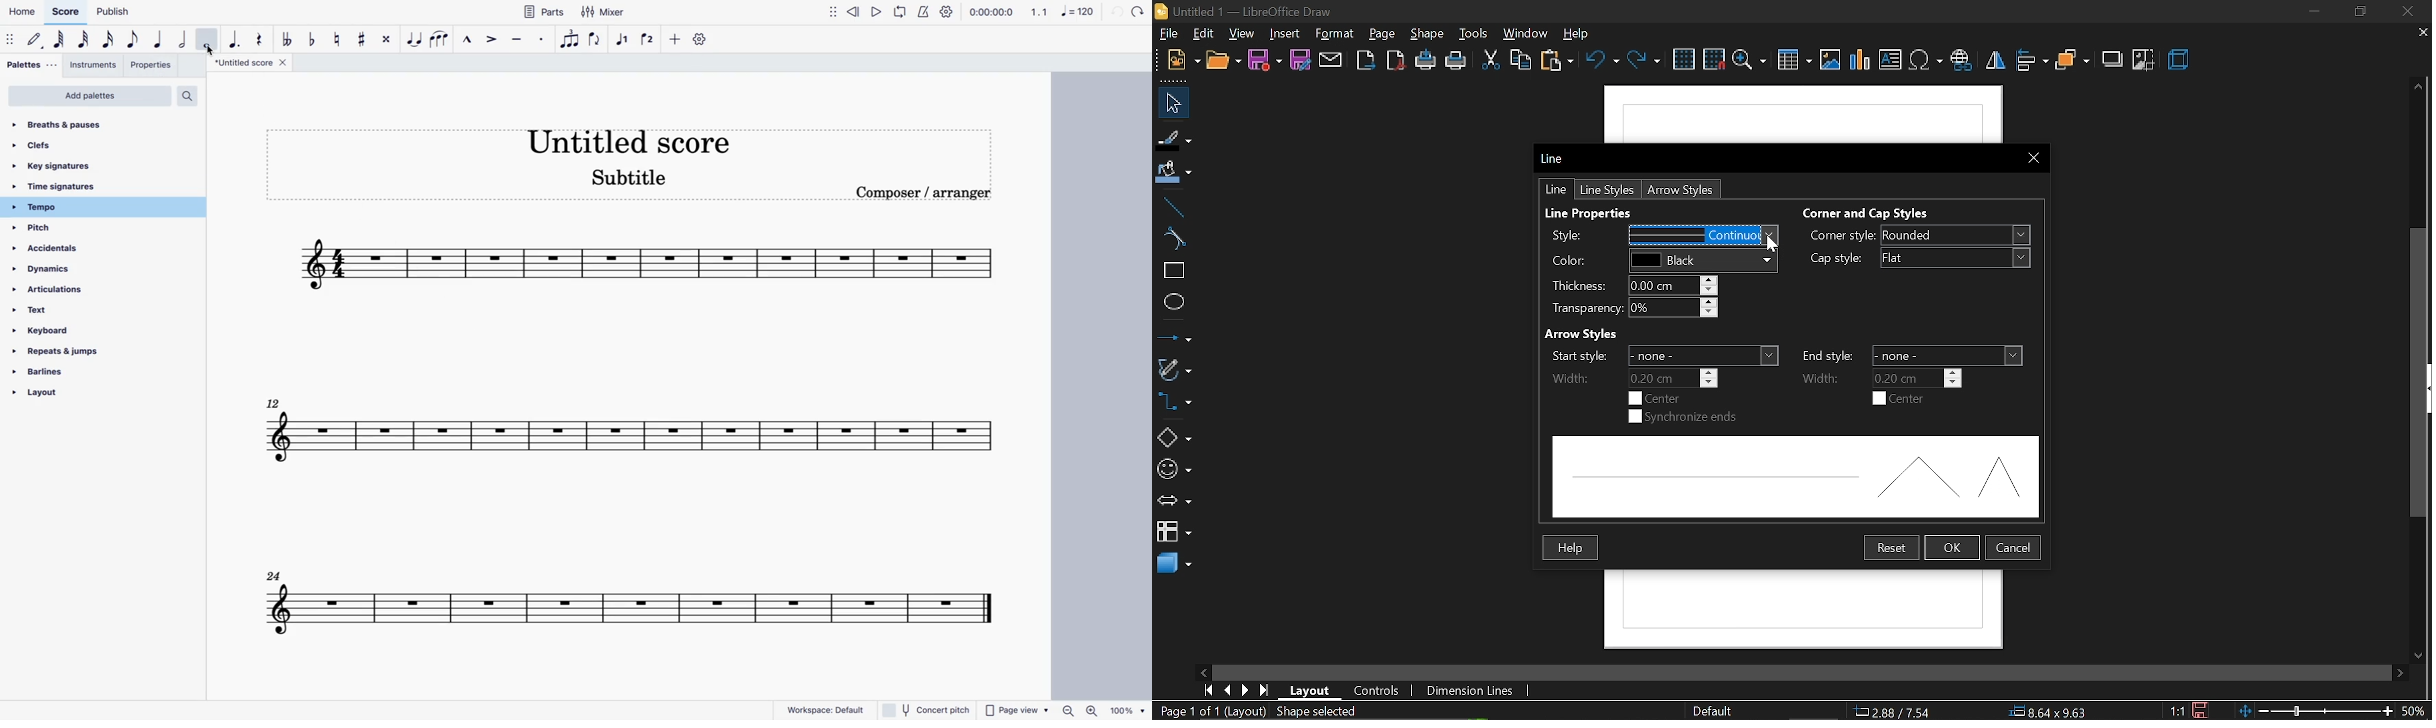 The image size is (2436, 728). What do you see at coordinates (1858, 60) in the screenshot?
I see `insert chart` at bounding box center [1858, 60].